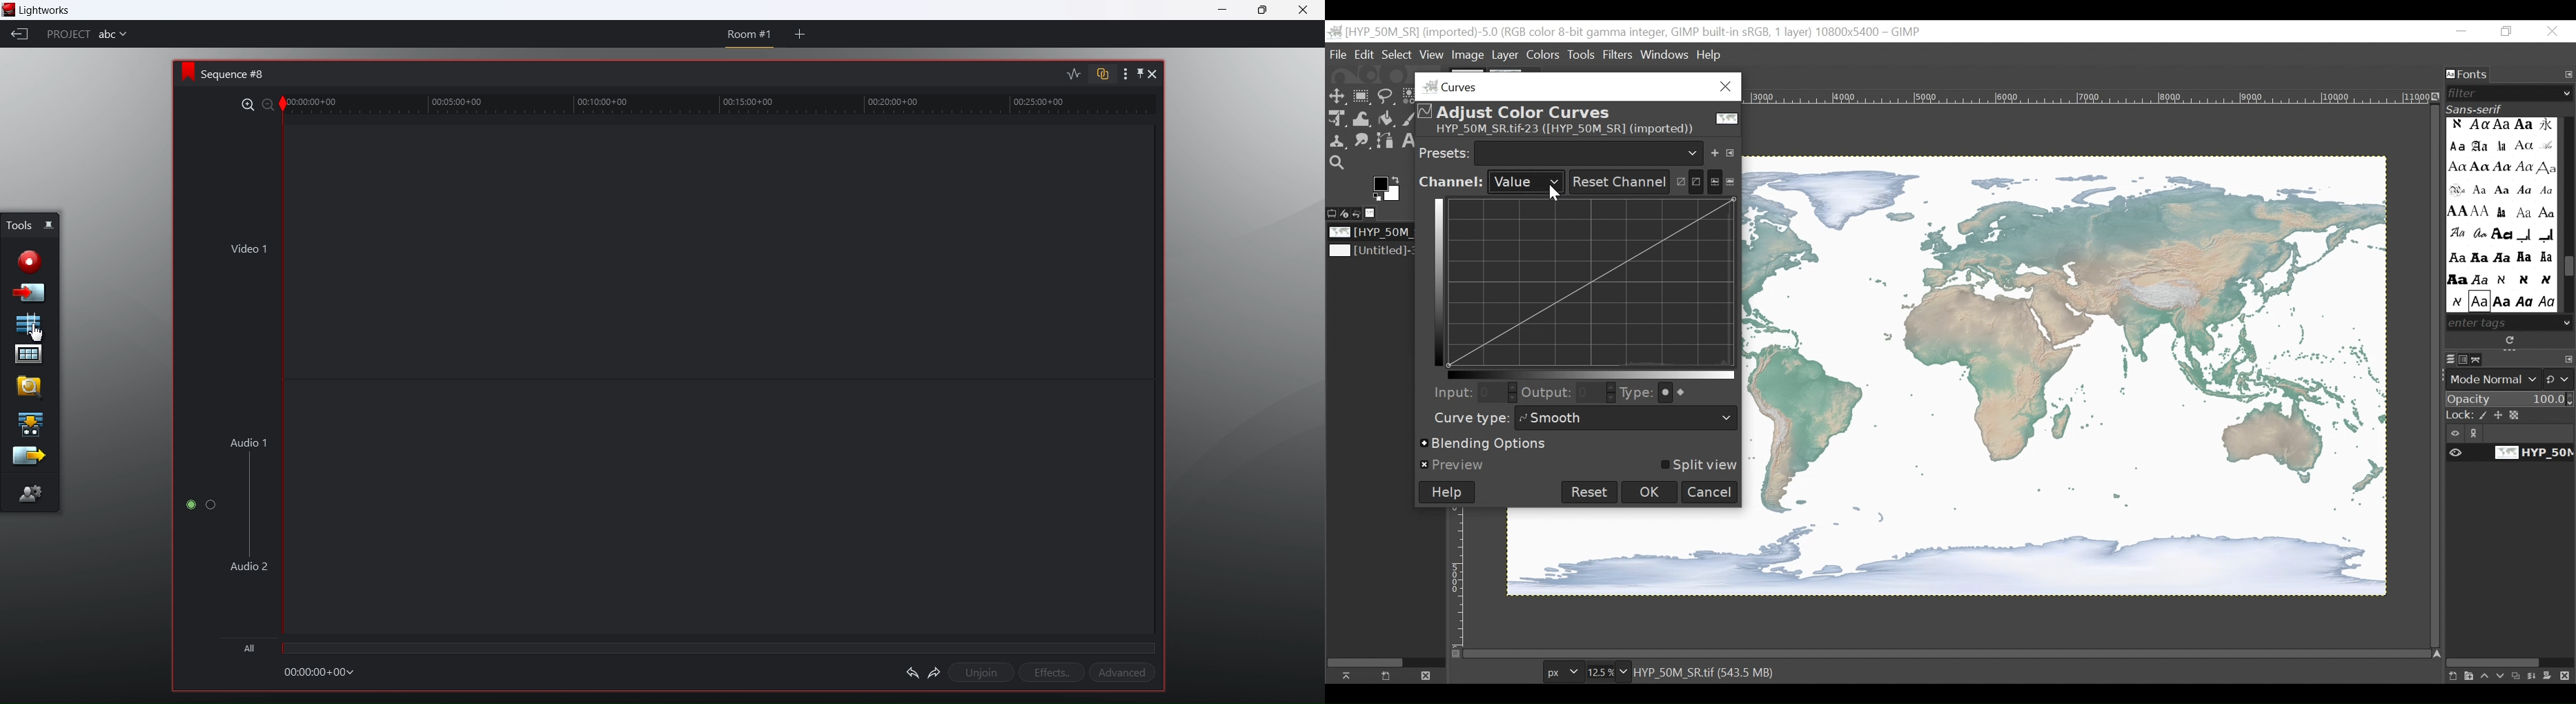  What do you see at coordinates (18, 37) in the screenshot?
I see `back` at bounding box center [18, 37].